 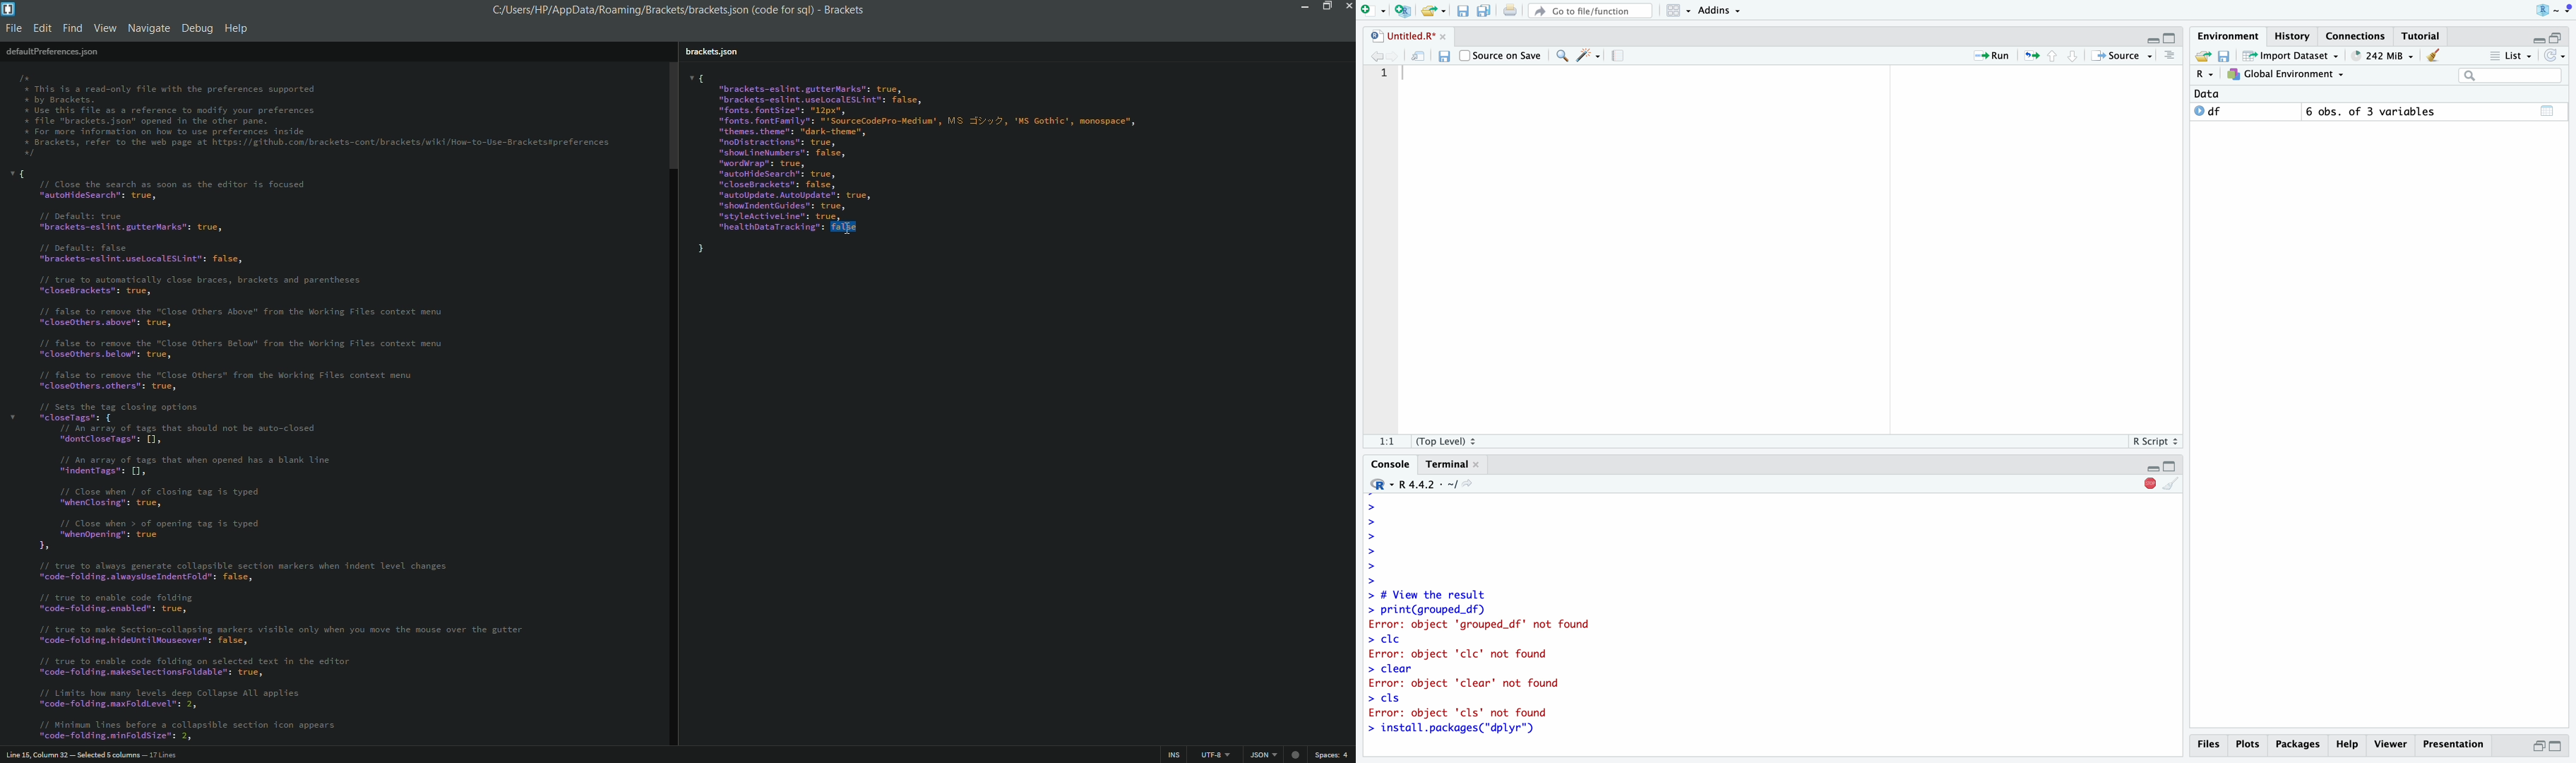 What do you see at coordinates (1374, 10) in the screenshot?
I see `Open new file` at bounding box center [1374, 10].